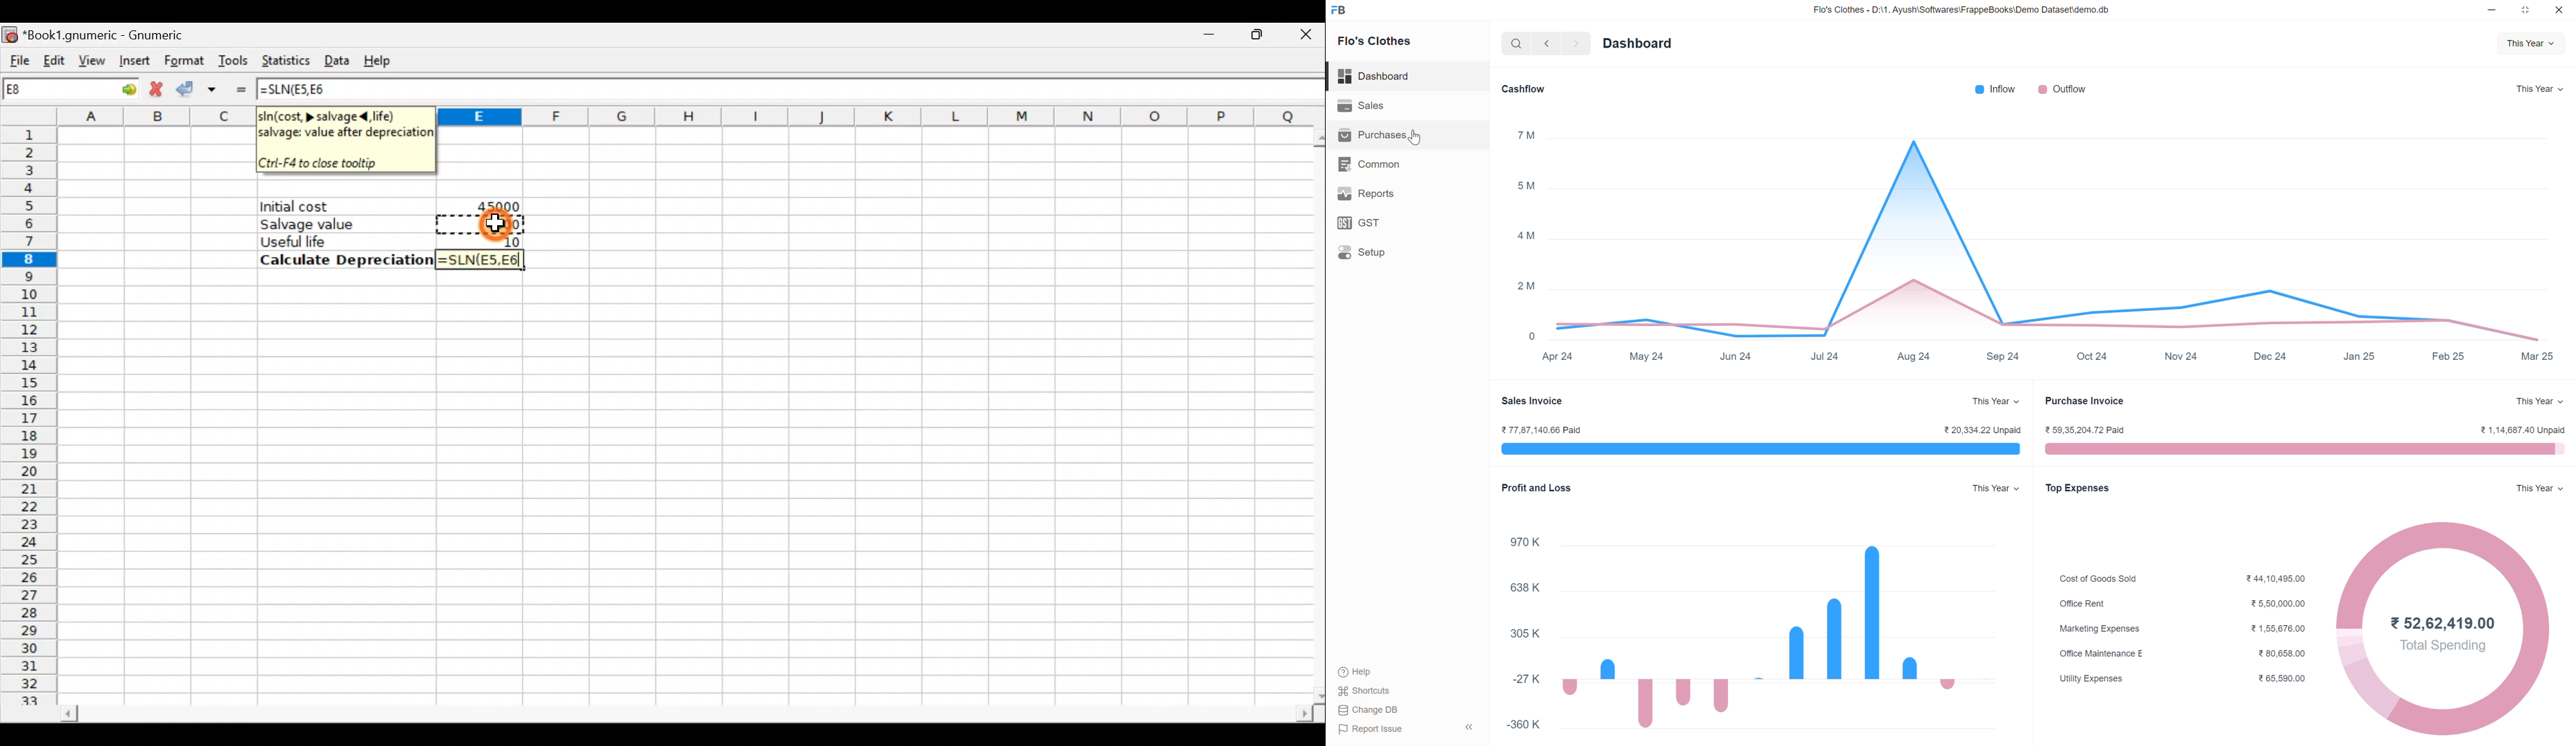 This screenshot has width=2576, height=756. I want to click on ₹  65,590.00, so click(2282, 679).